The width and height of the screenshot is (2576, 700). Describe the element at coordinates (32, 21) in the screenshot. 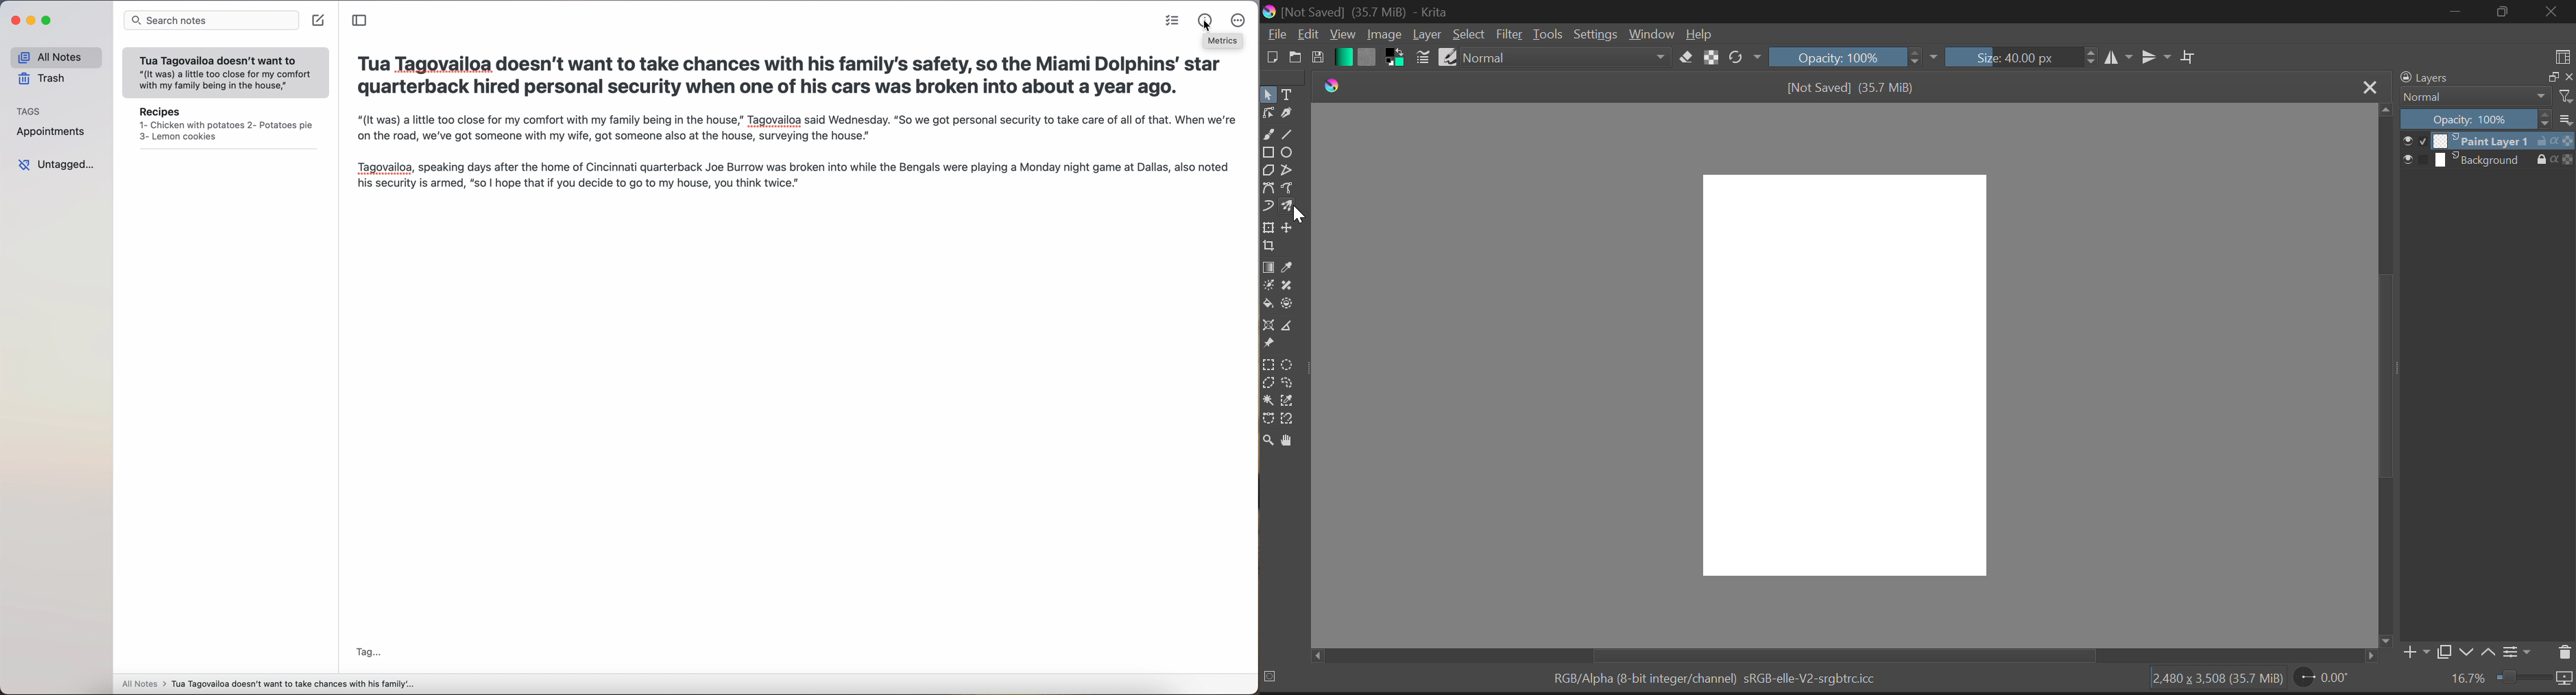

I see `minimize Simplenote` at that location.